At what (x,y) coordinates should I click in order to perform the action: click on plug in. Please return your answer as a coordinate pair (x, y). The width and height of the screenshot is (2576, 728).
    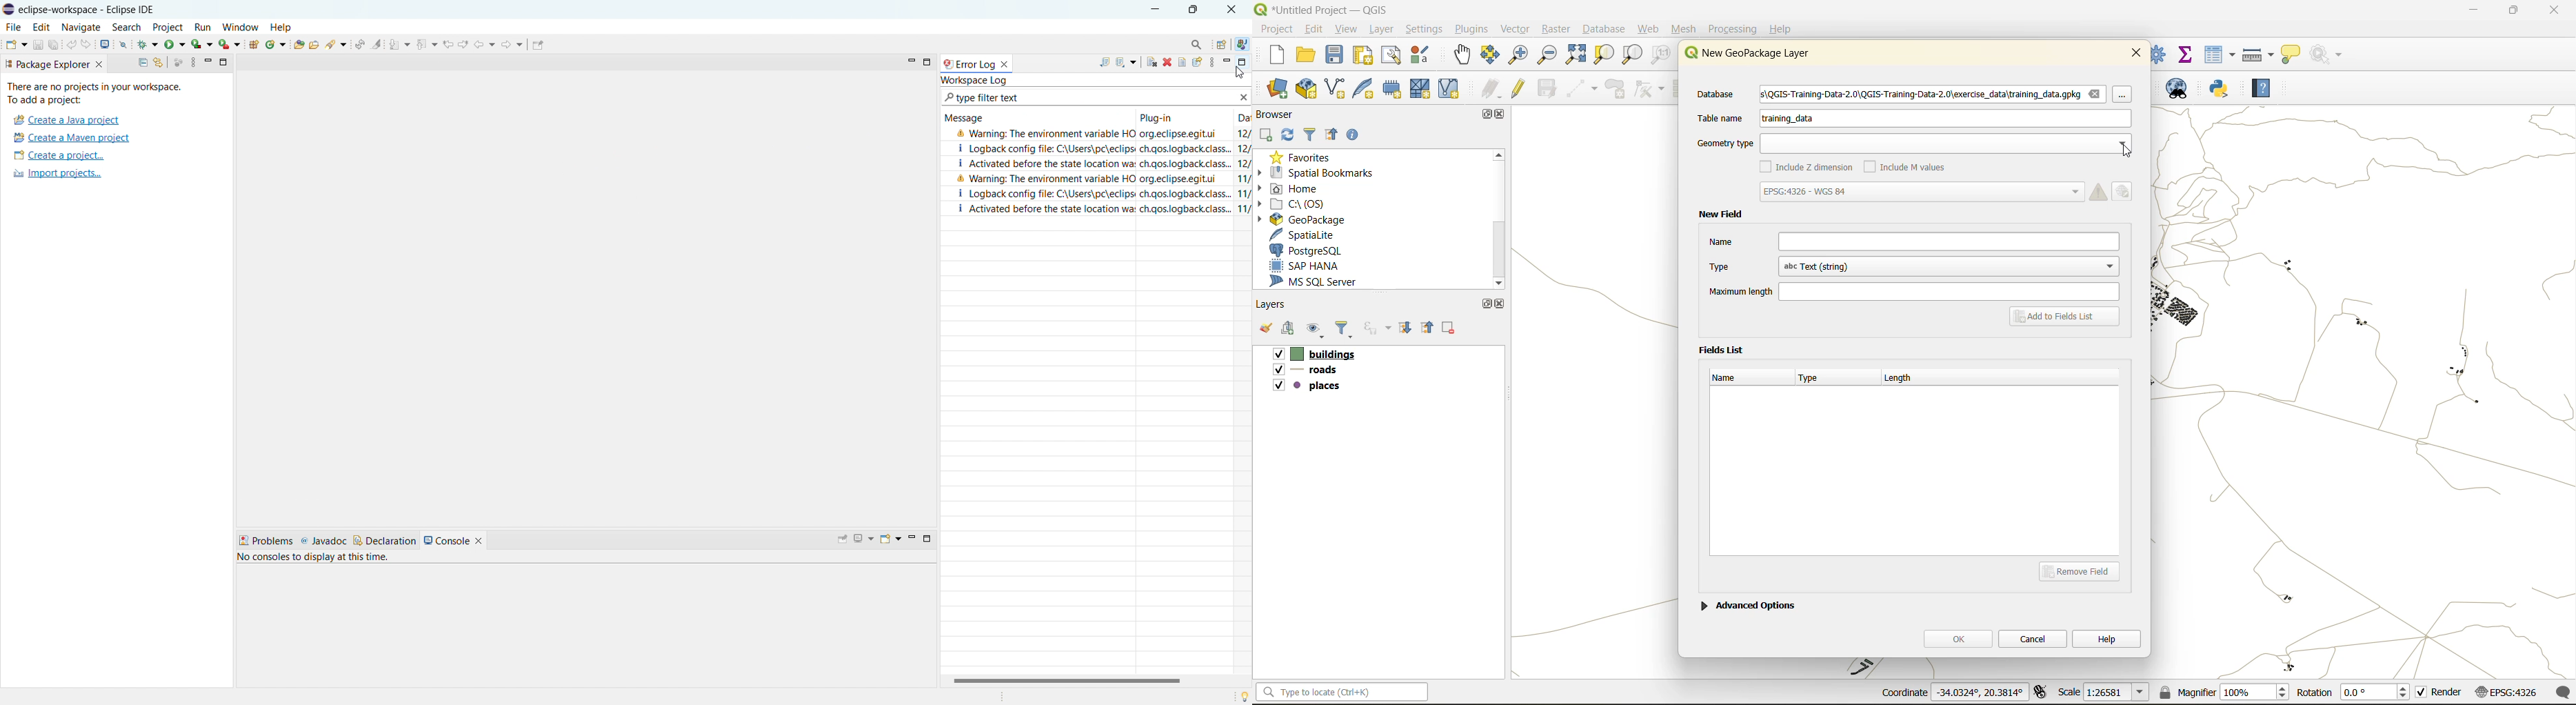
    Looking at the image, I should click on (1164, 117).